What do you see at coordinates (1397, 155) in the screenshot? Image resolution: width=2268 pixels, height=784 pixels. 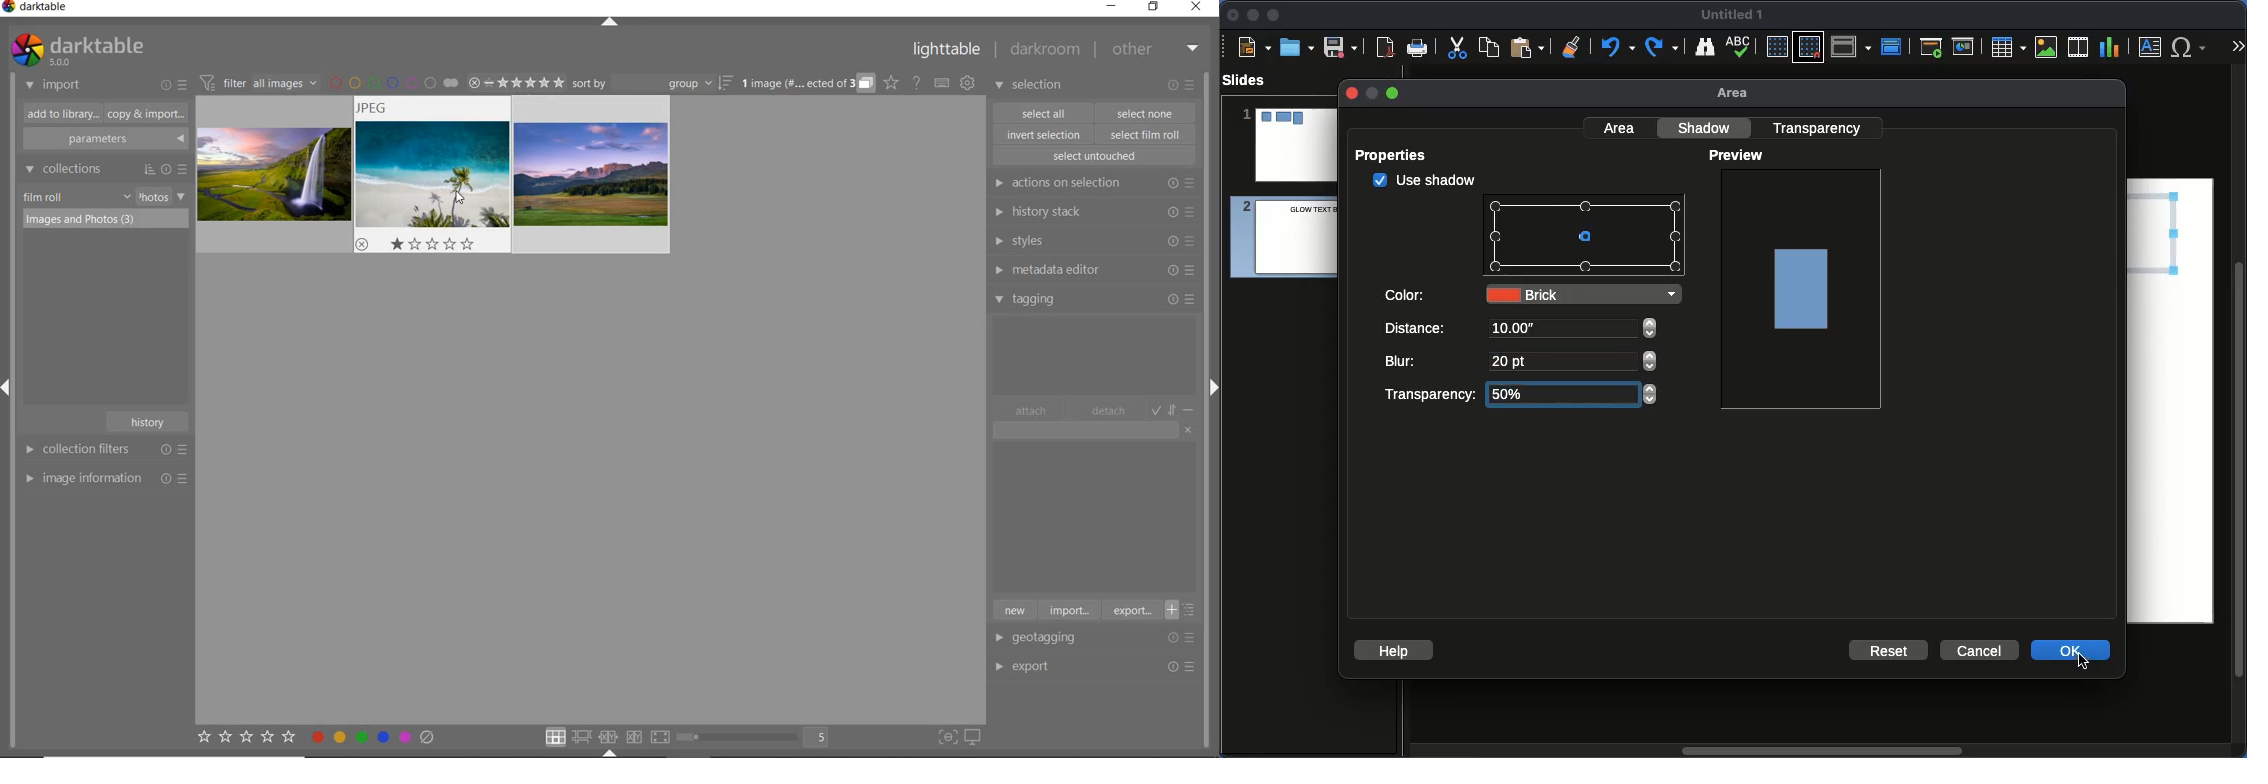 I see `Properties` at bounding box center [1397, 155].